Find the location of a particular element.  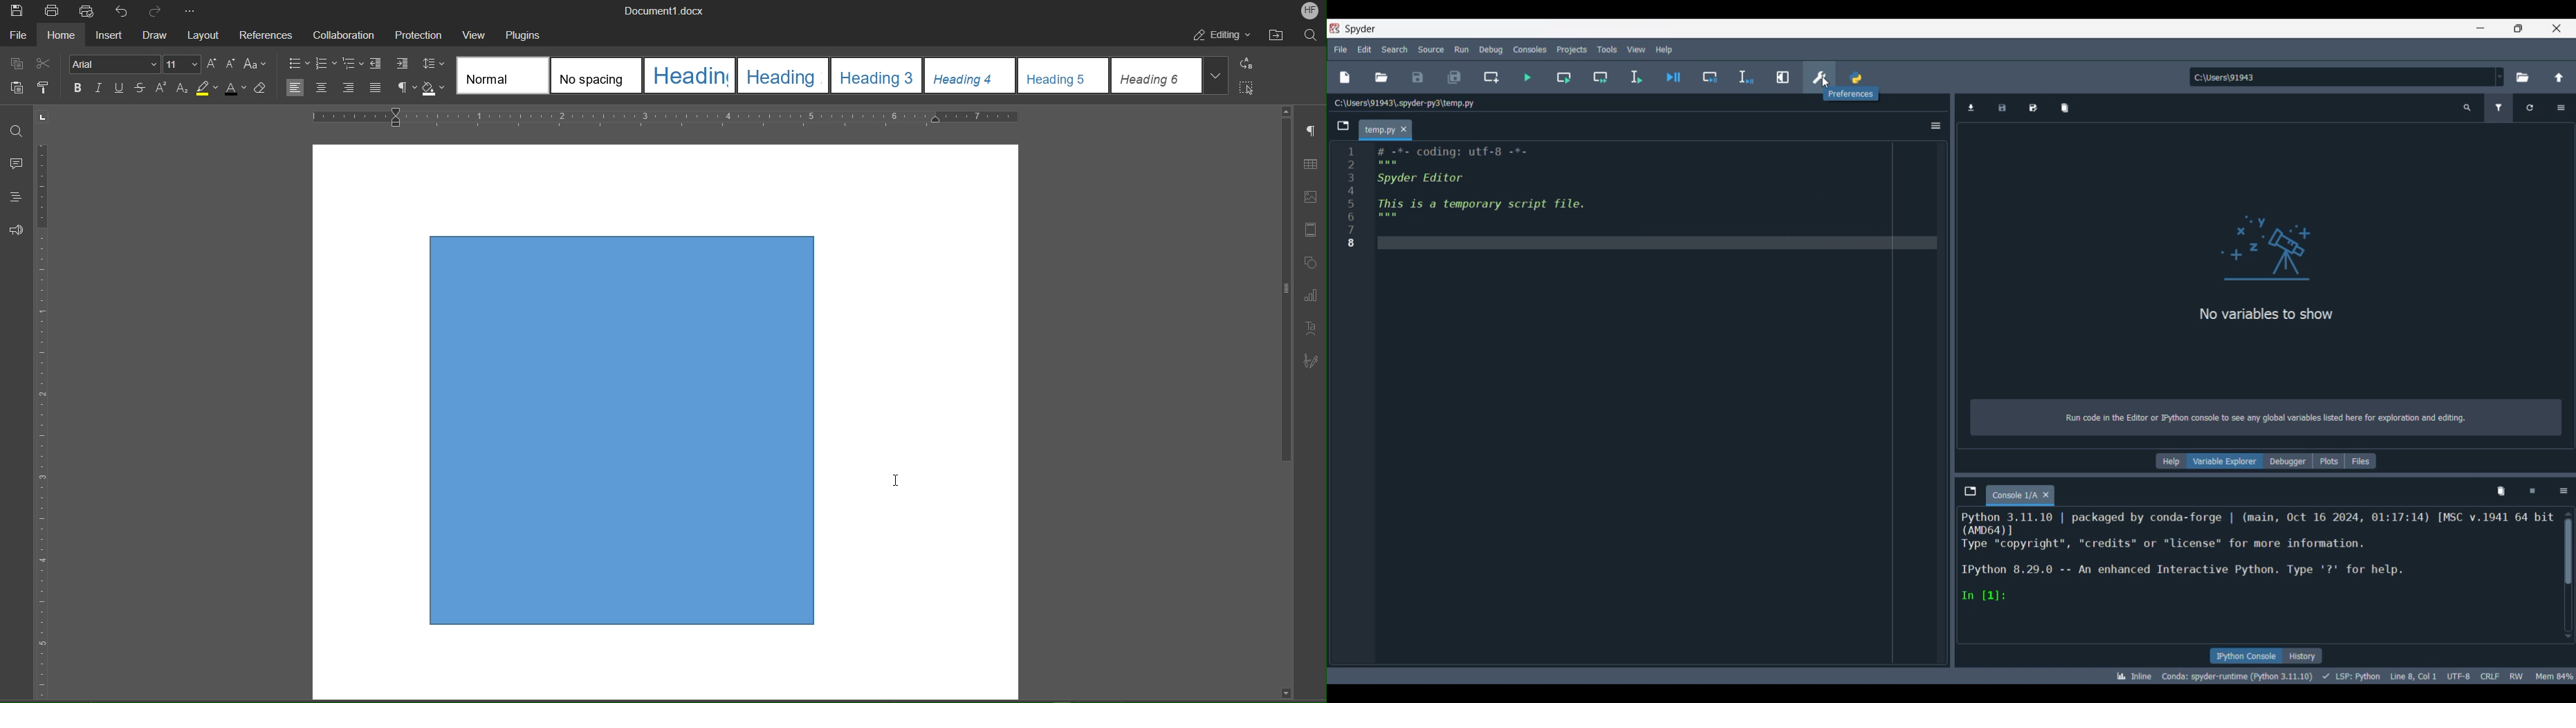

Import data is located at coordinates (1970, 108).